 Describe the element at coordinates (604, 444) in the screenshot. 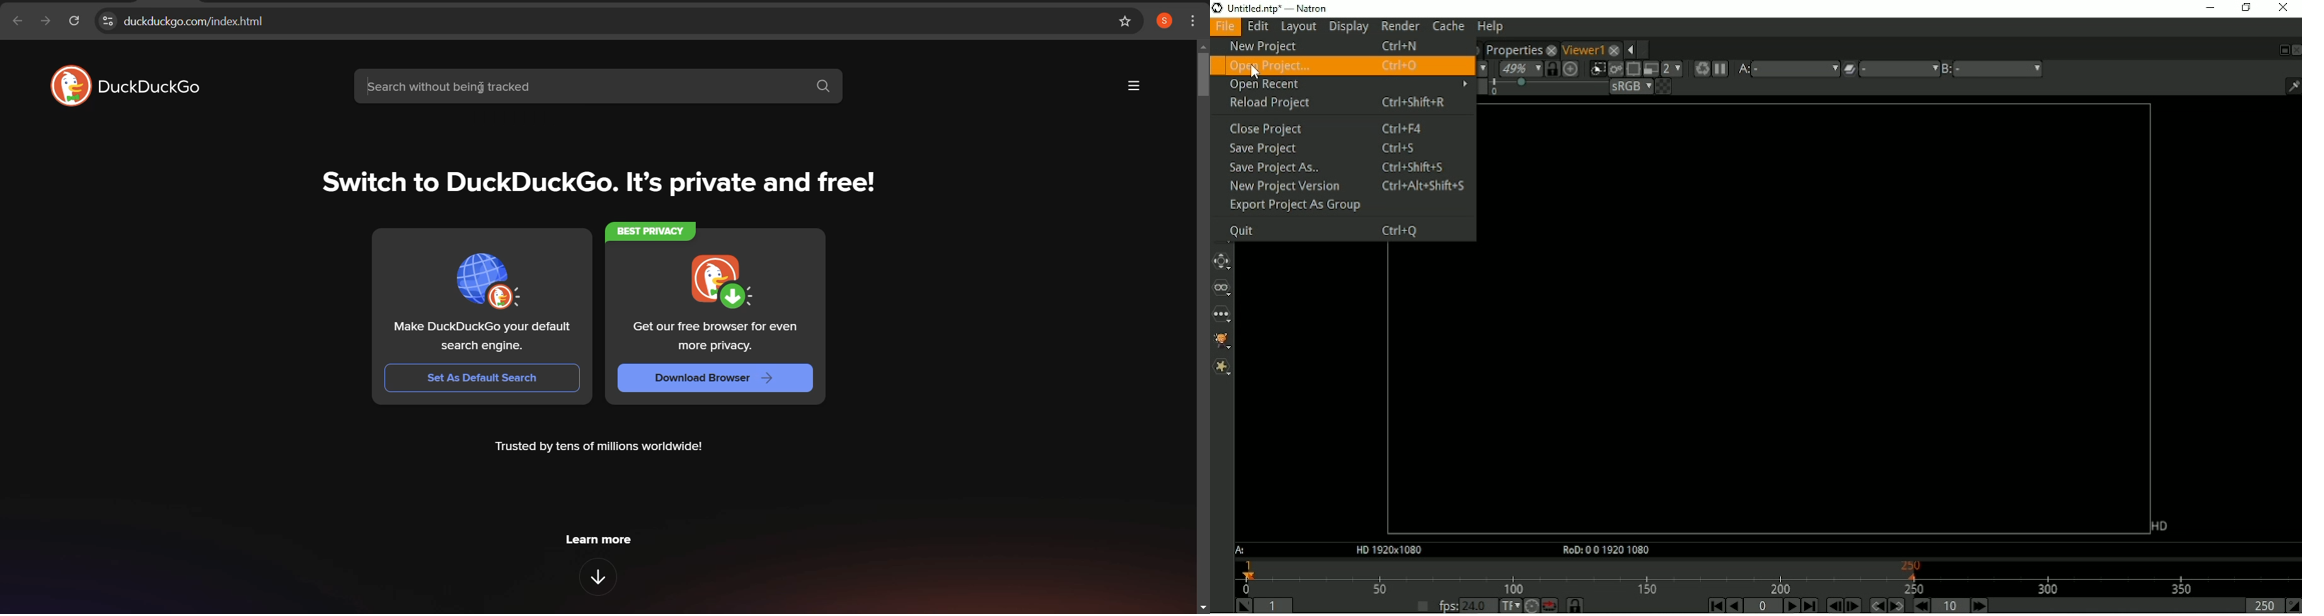

I see `Trusted by tens of millions worldwide!` at that location.